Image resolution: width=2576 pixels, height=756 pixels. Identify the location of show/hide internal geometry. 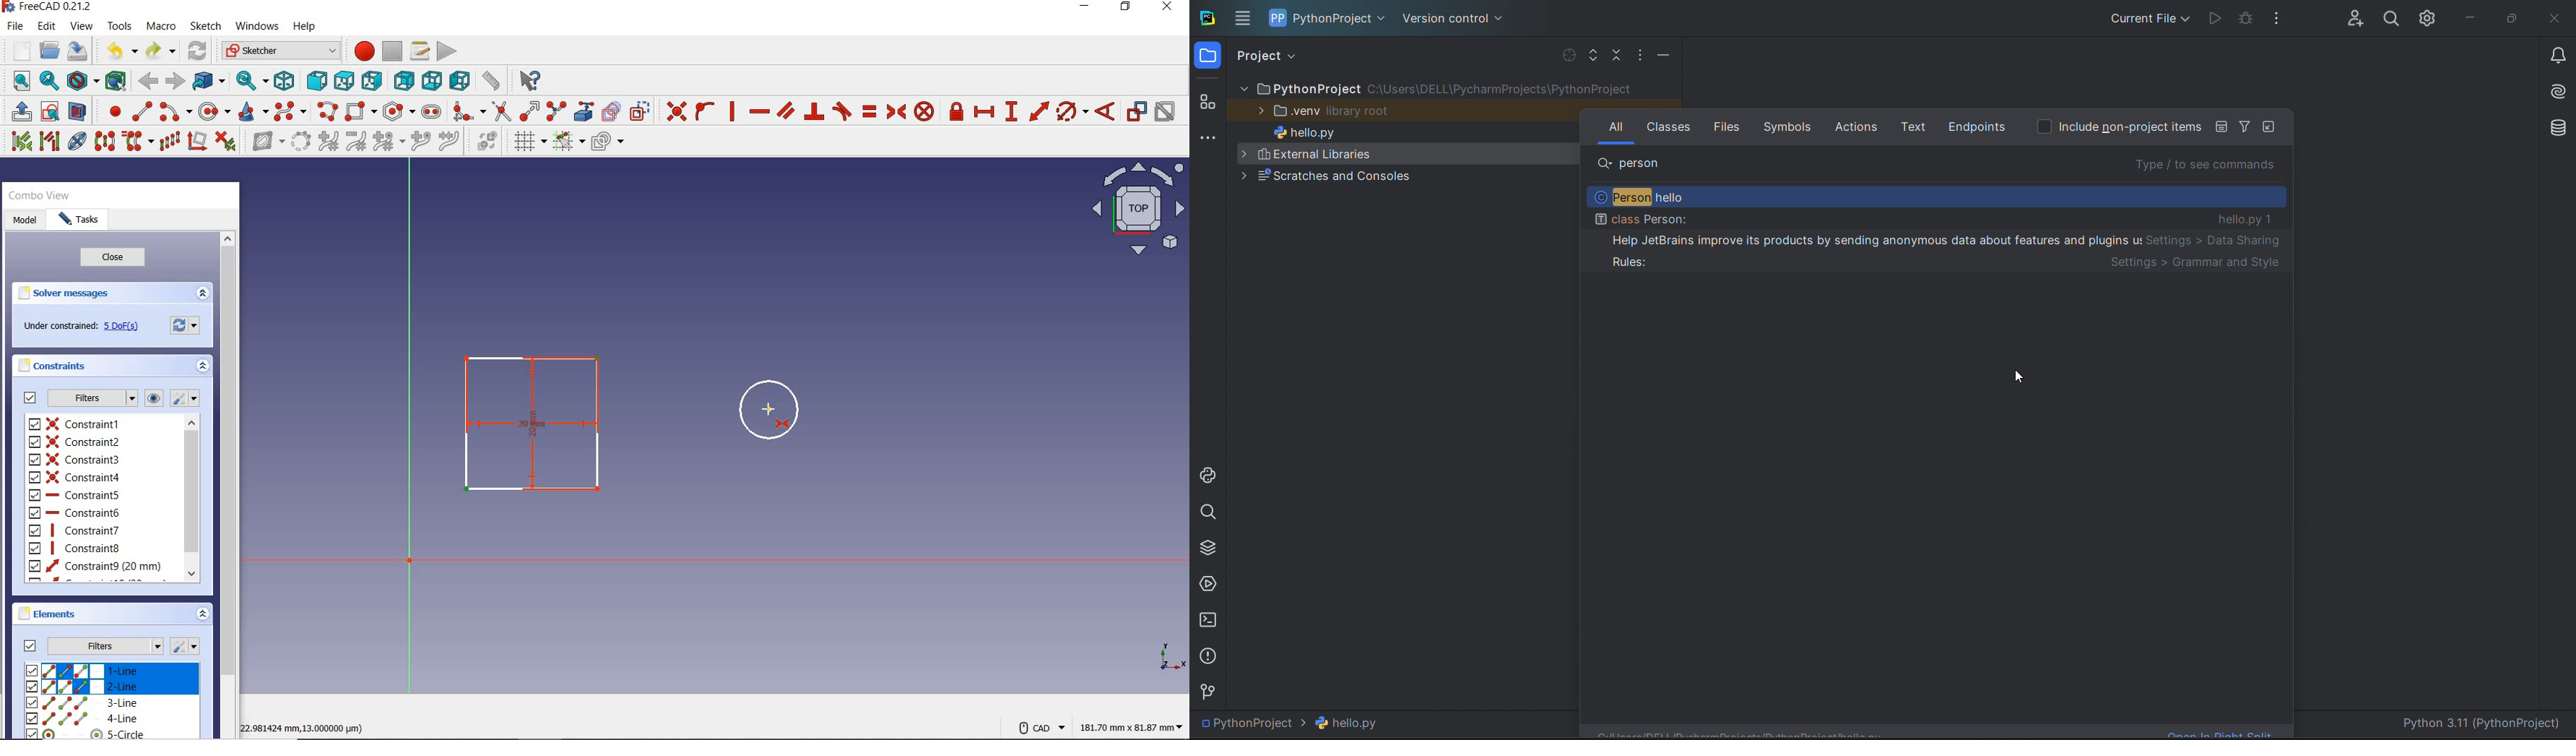
(77, 143).